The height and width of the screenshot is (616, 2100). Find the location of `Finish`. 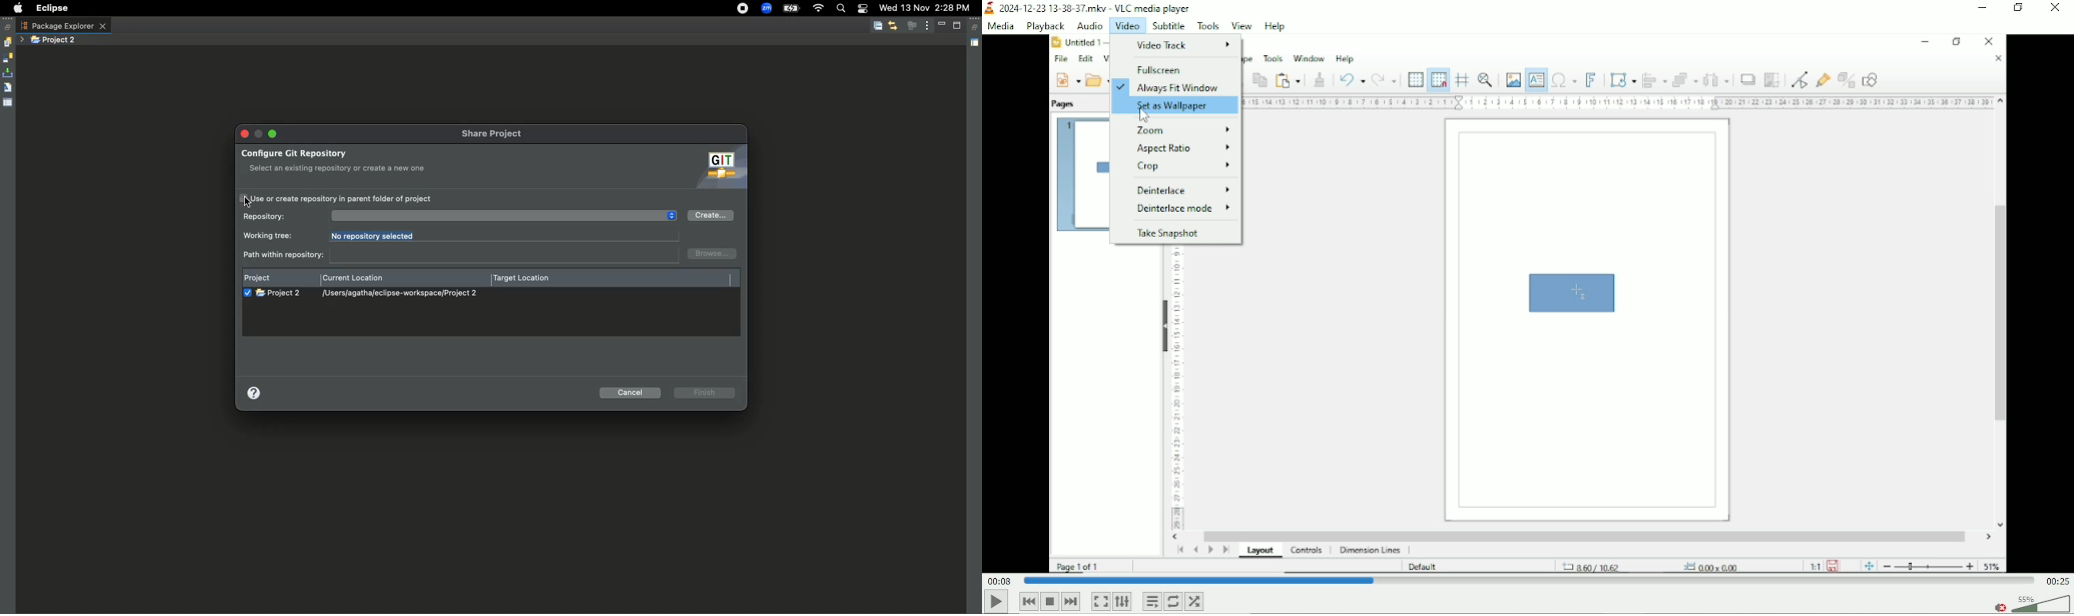

Finish is located at coordinates (706, 392).